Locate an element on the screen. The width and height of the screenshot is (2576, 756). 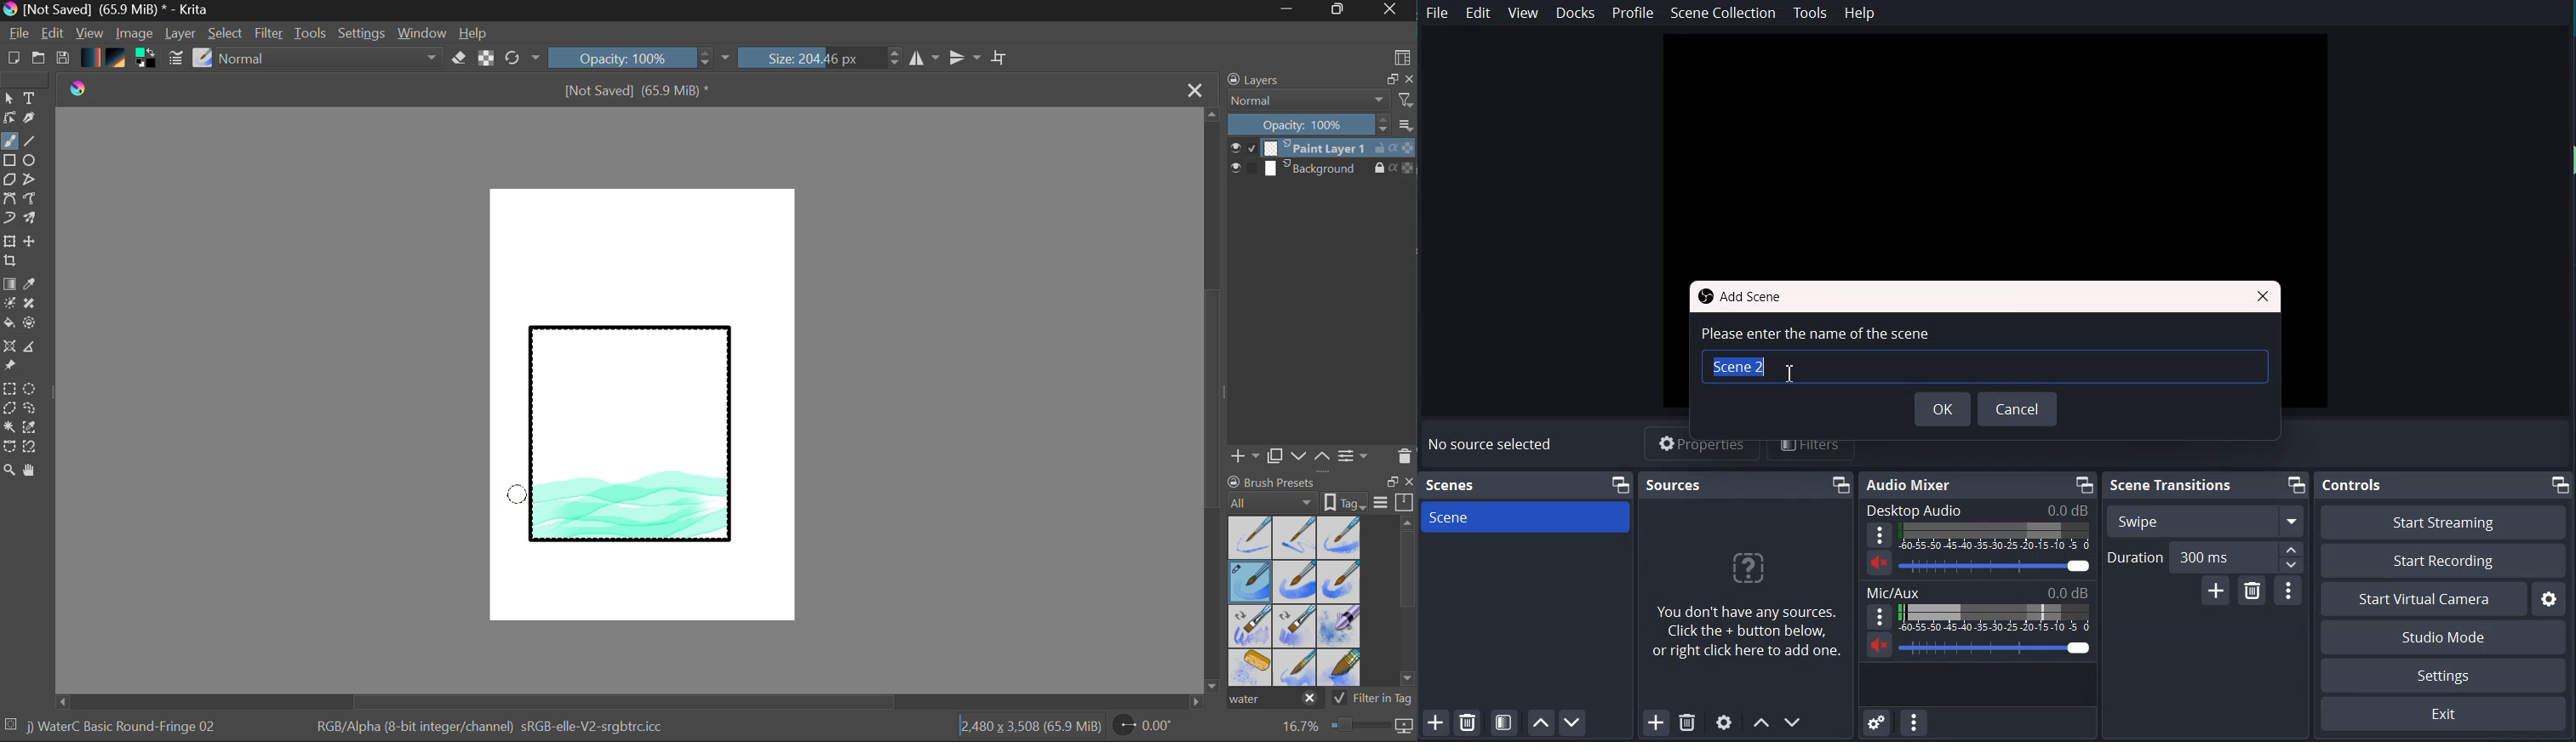
Properties is located at coordinates (1703, 448).